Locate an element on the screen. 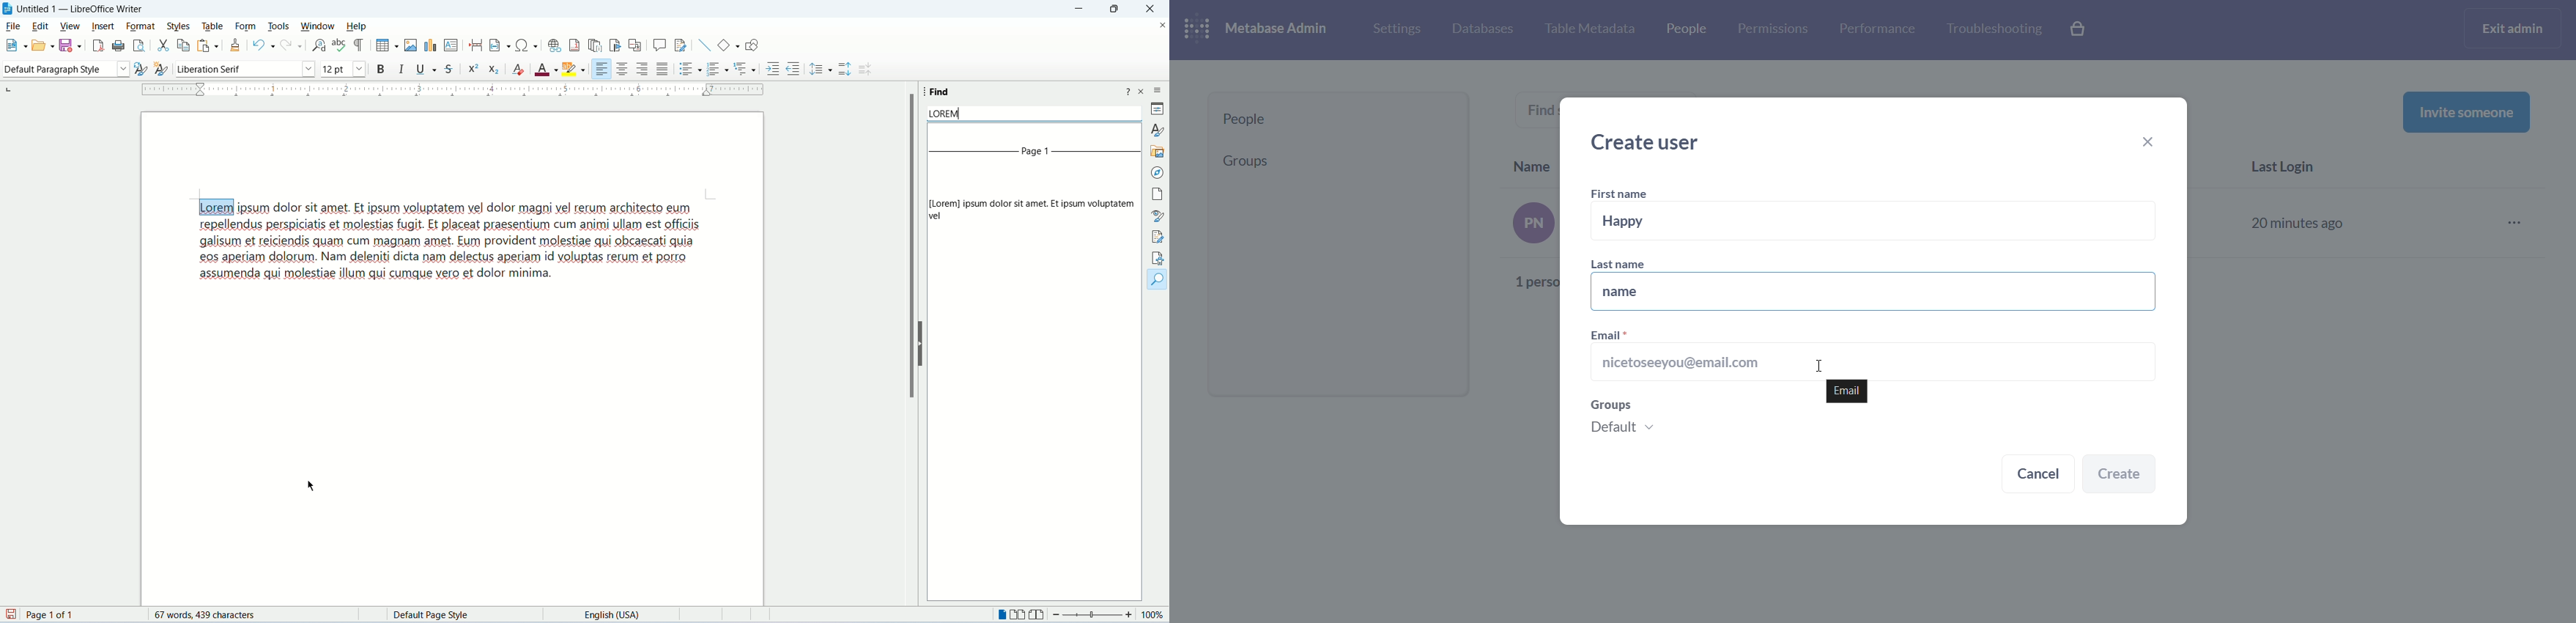 This screenshot has height=644, width=2576. format outline is located at coordinates (746, 70).